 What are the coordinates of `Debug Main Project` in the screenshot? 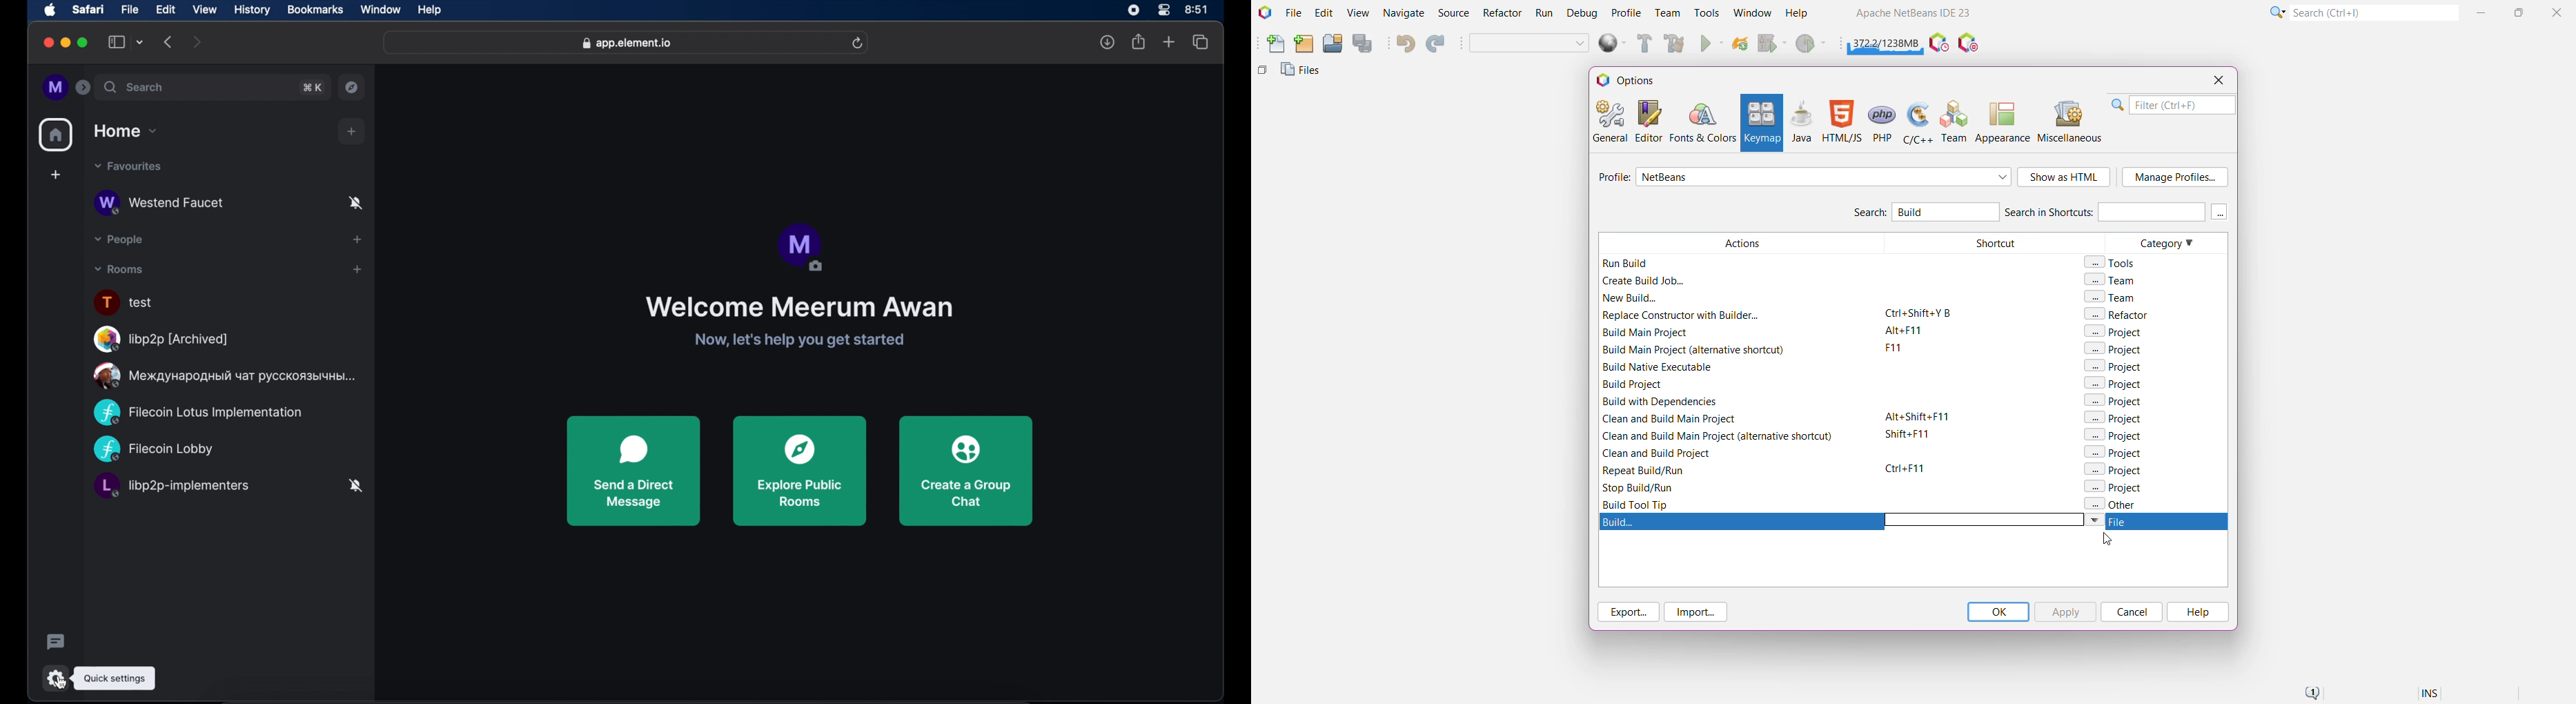 It's located at (1771, 43).